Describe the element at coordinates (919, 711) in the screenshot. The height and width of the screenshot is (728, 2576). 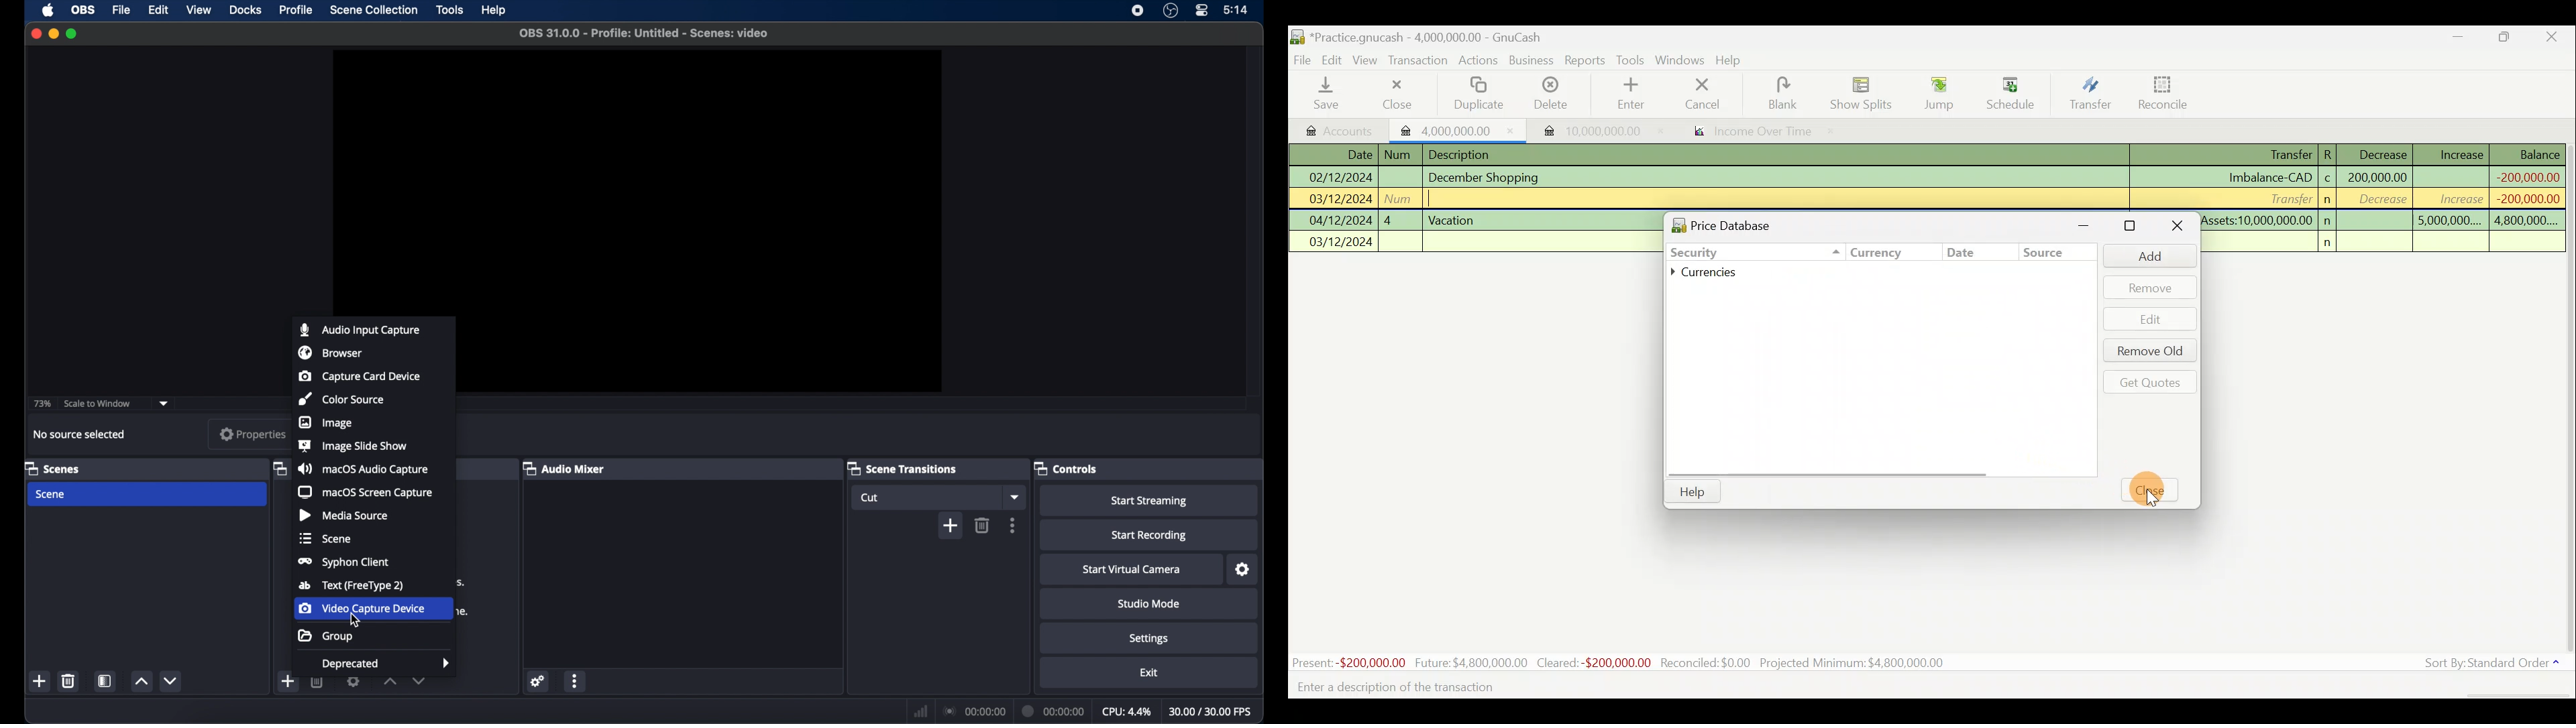
I see `network` at that location.